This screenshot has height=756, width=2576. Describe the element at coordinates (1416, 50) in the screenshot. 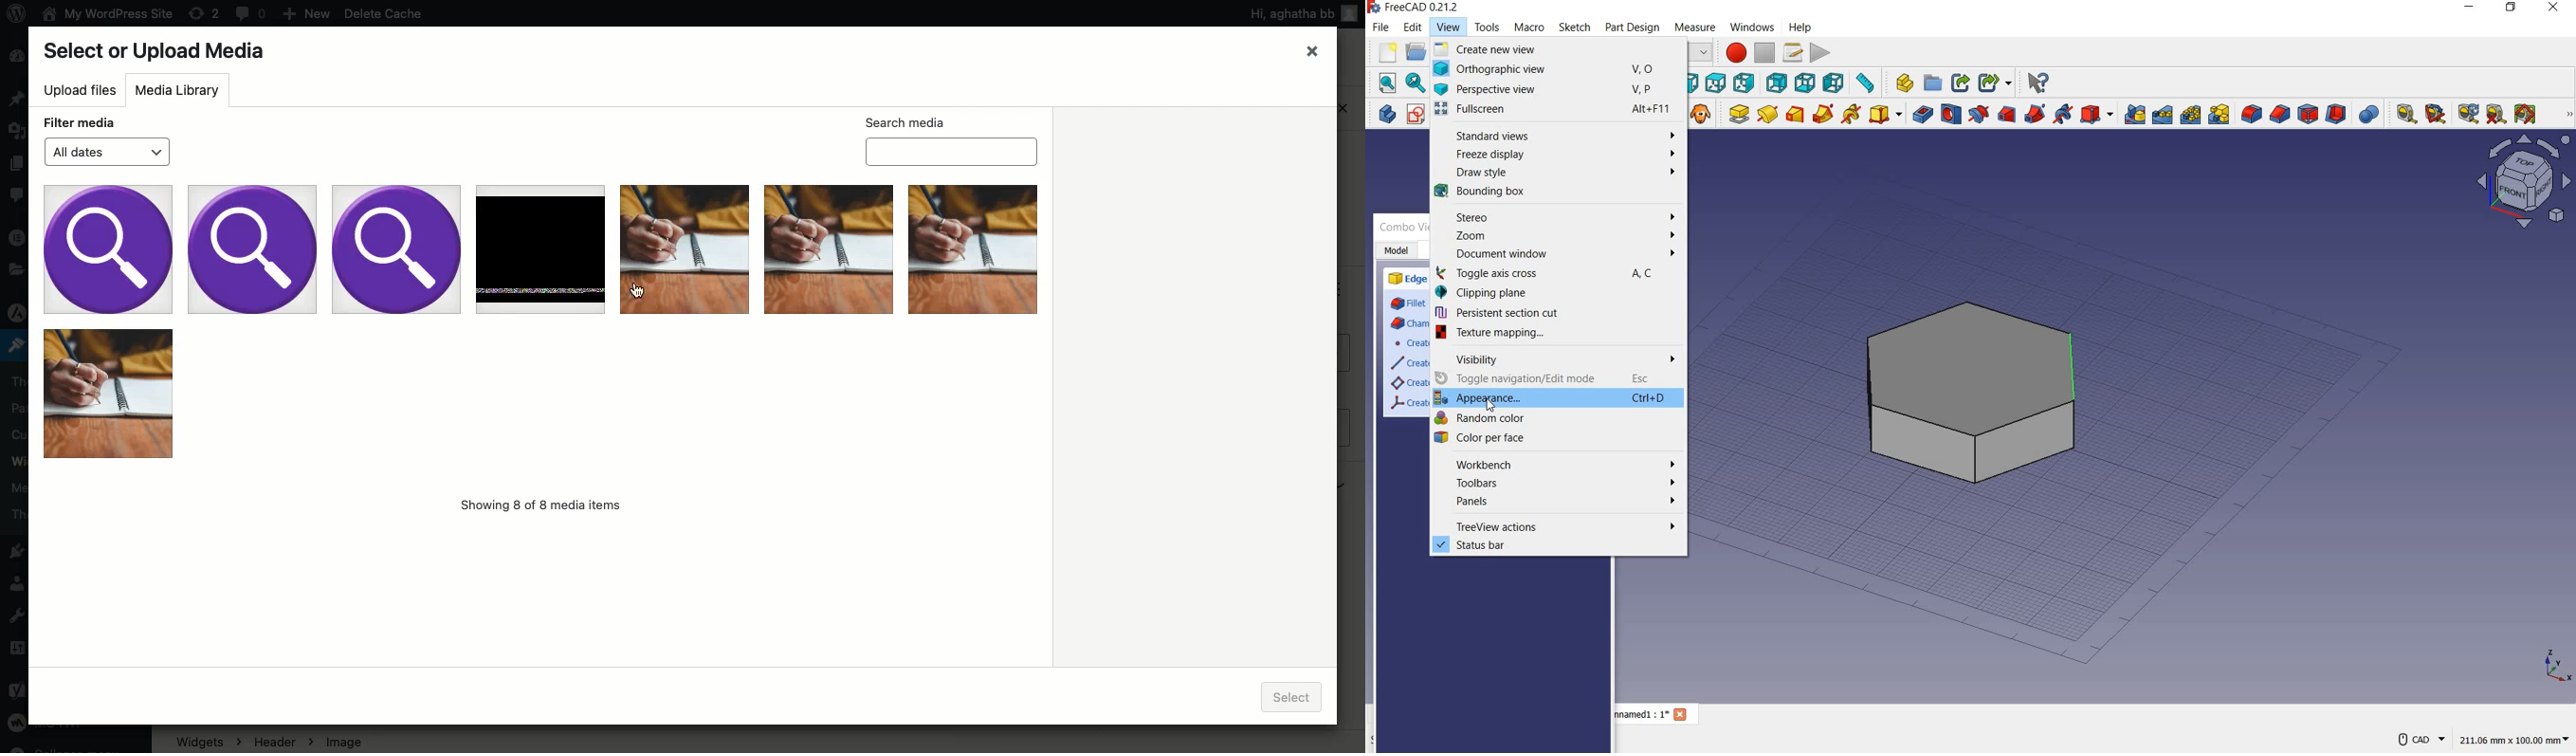

I see `open` at that location.